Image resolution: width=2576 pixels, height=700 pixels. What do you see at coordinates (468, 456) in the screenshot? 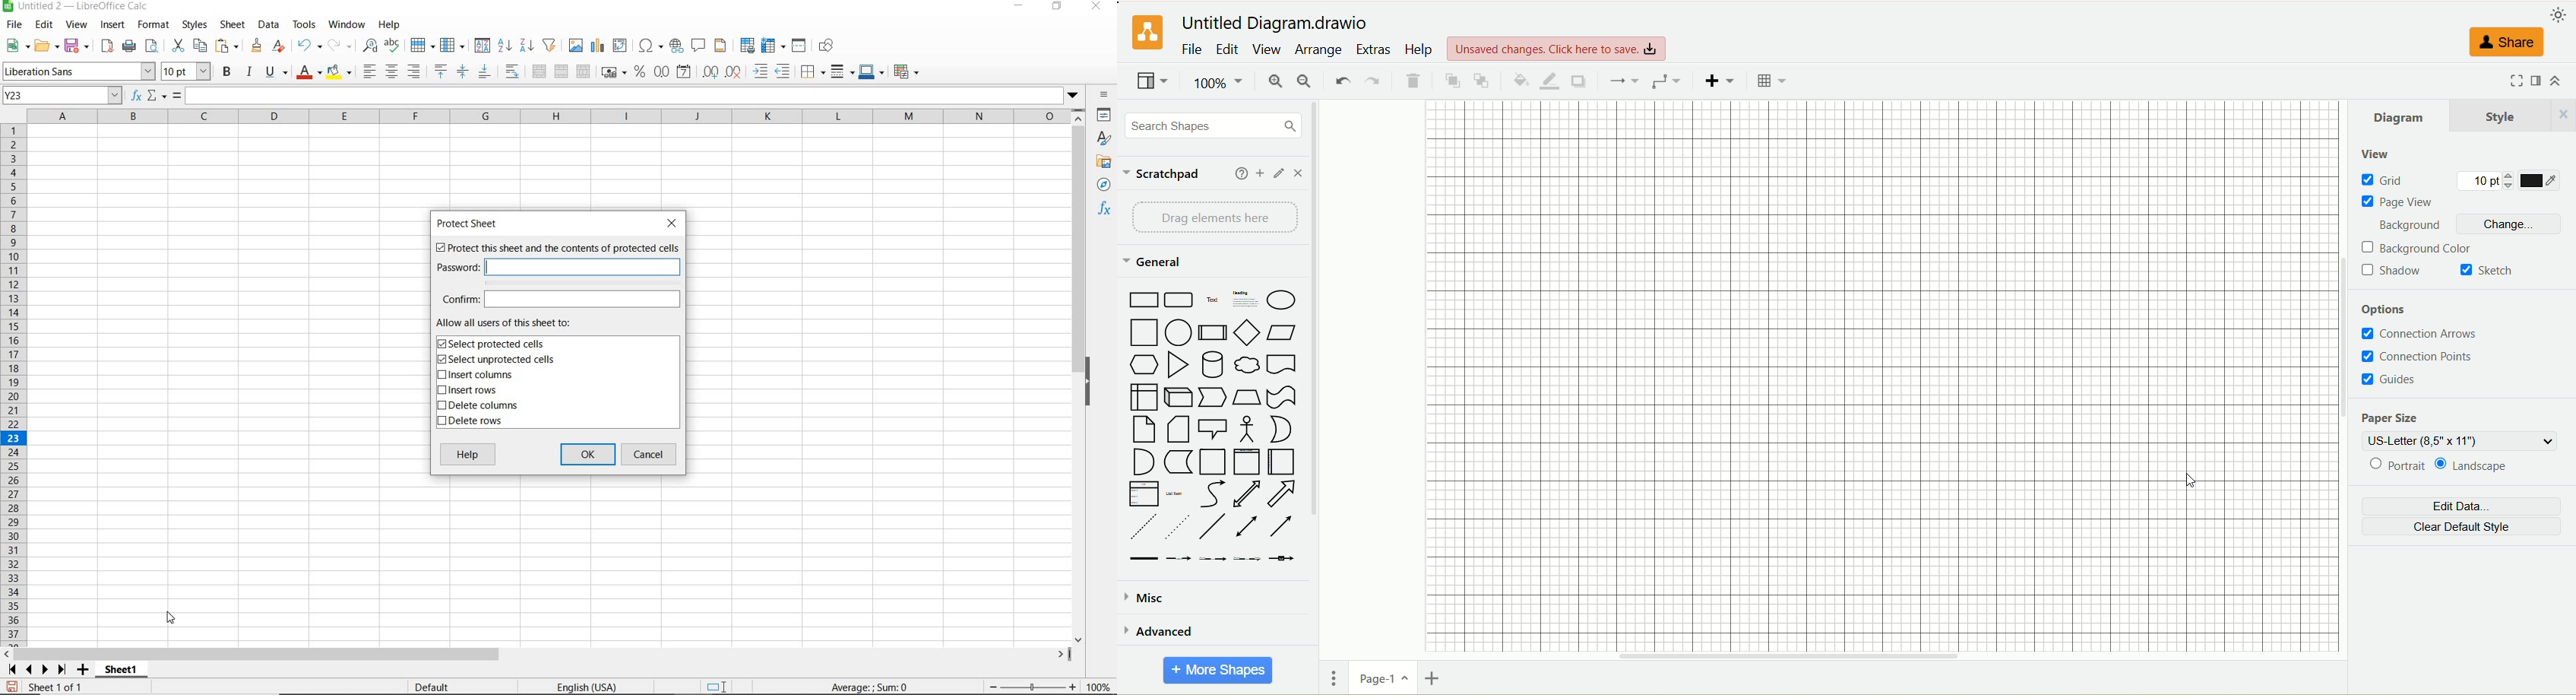
I see `HELP` at bounding box center [468, 456].